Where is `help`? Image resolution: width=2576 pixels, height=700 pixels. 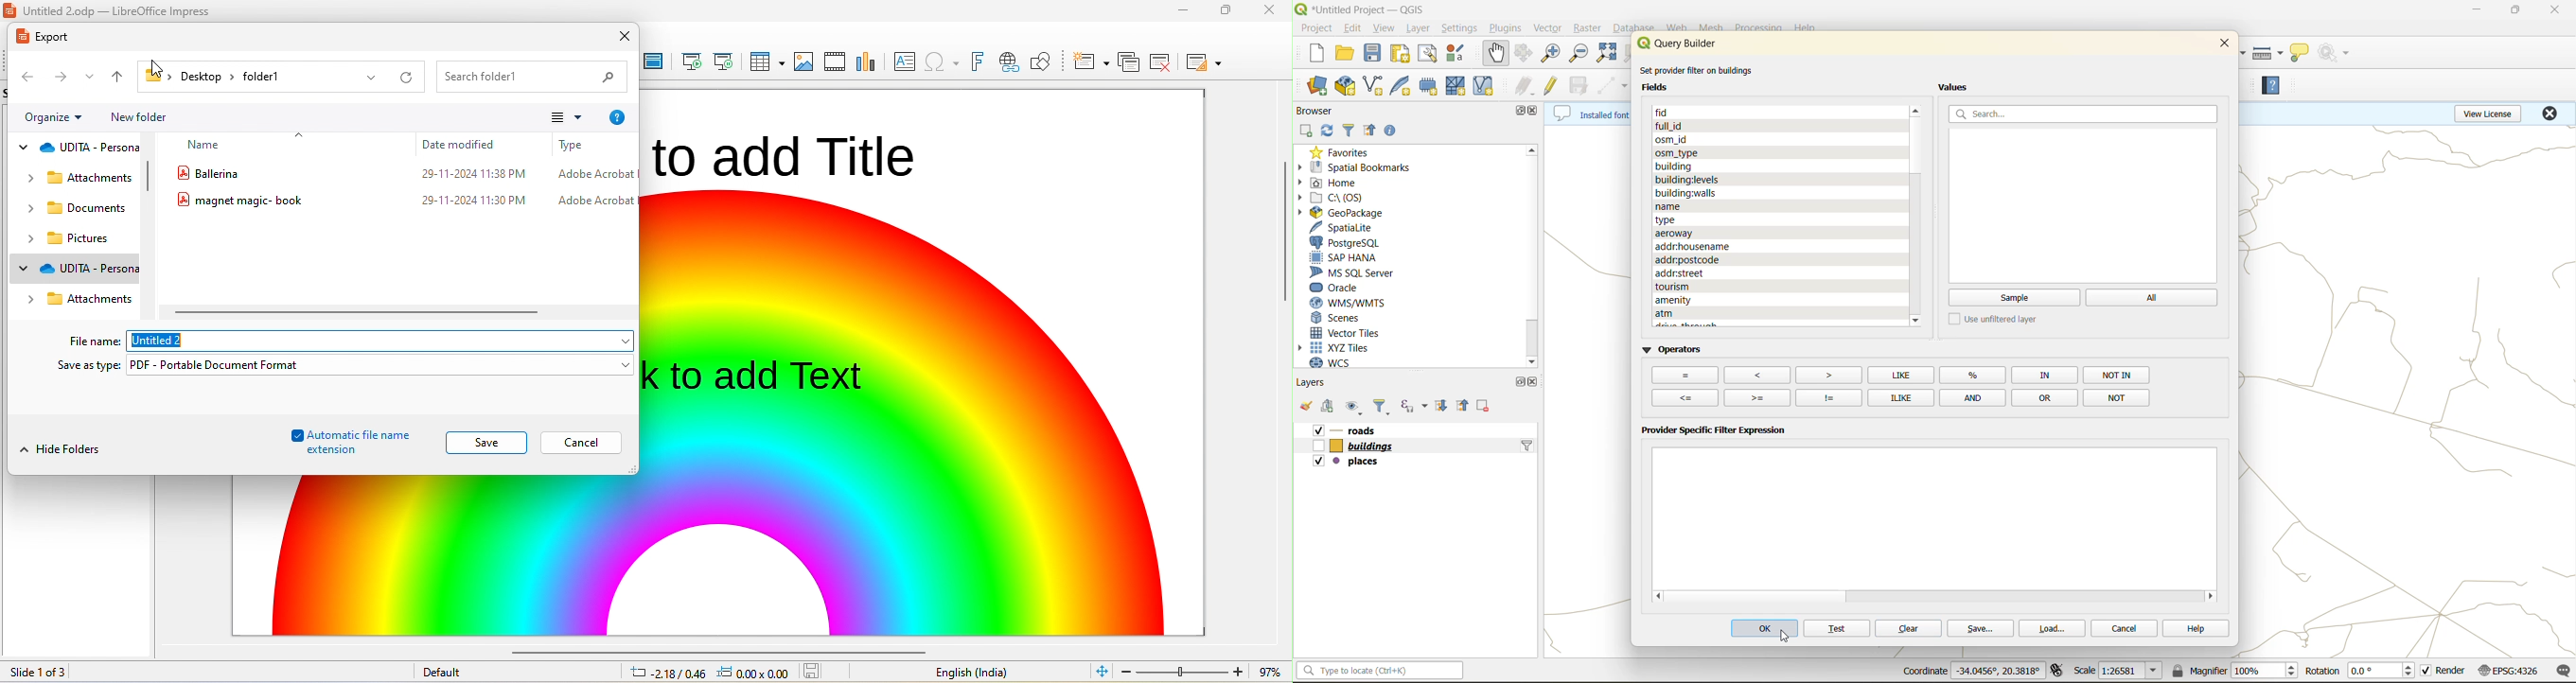 help is located at coordinates (2191, 628).